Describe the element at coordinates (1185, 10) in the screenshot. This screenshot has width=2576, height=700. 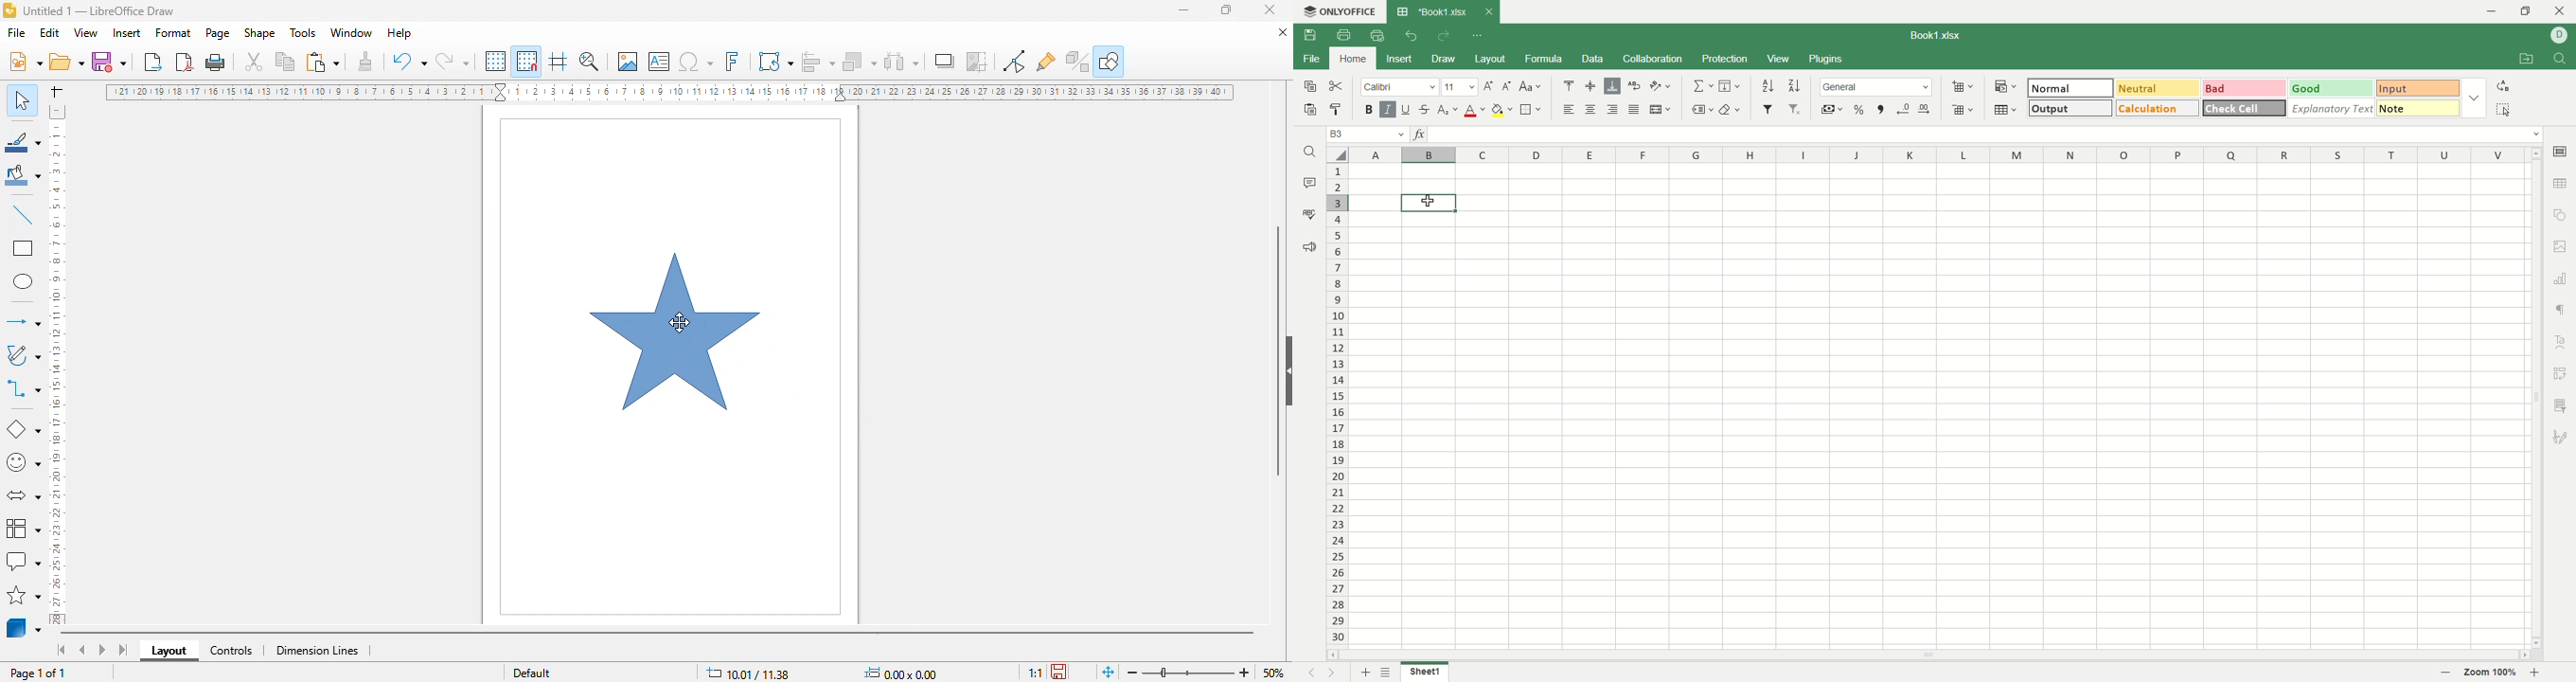
I see `minimize` at that location.